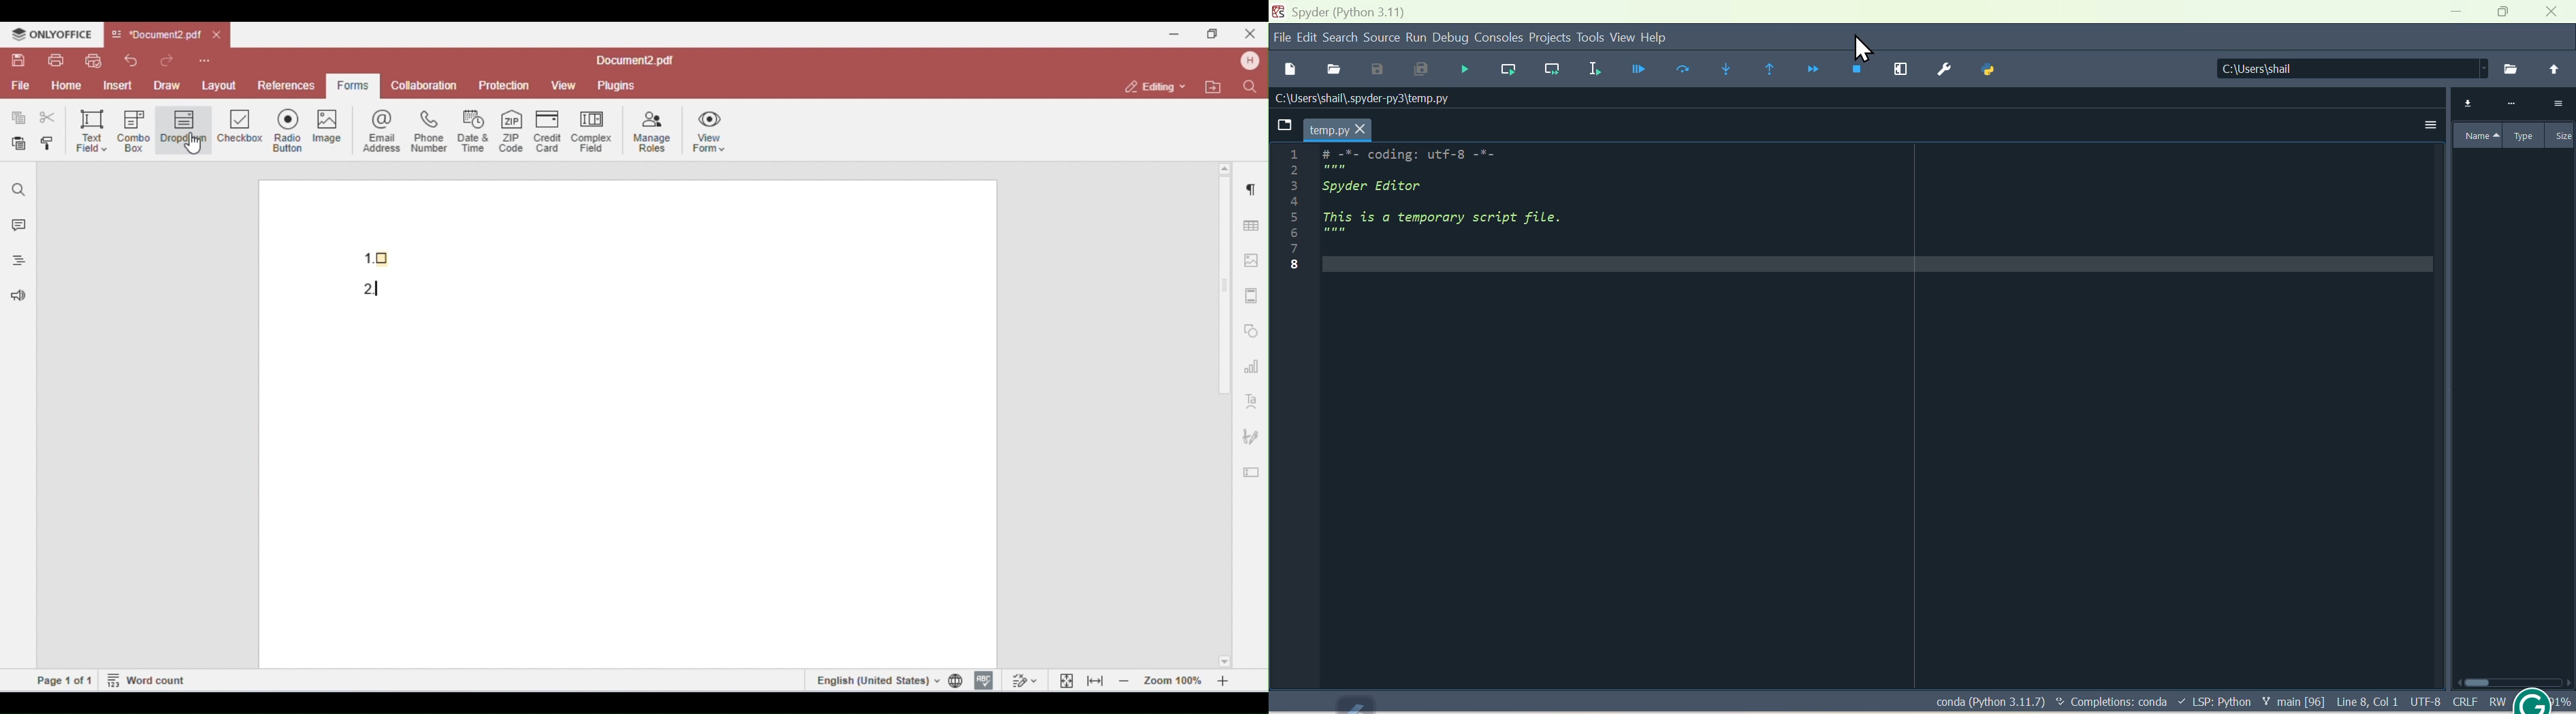 Image resolution: width=2576 pixels, height=728 pixels. I want to click on Continue execution until same function arrives, so click(1766, 72).